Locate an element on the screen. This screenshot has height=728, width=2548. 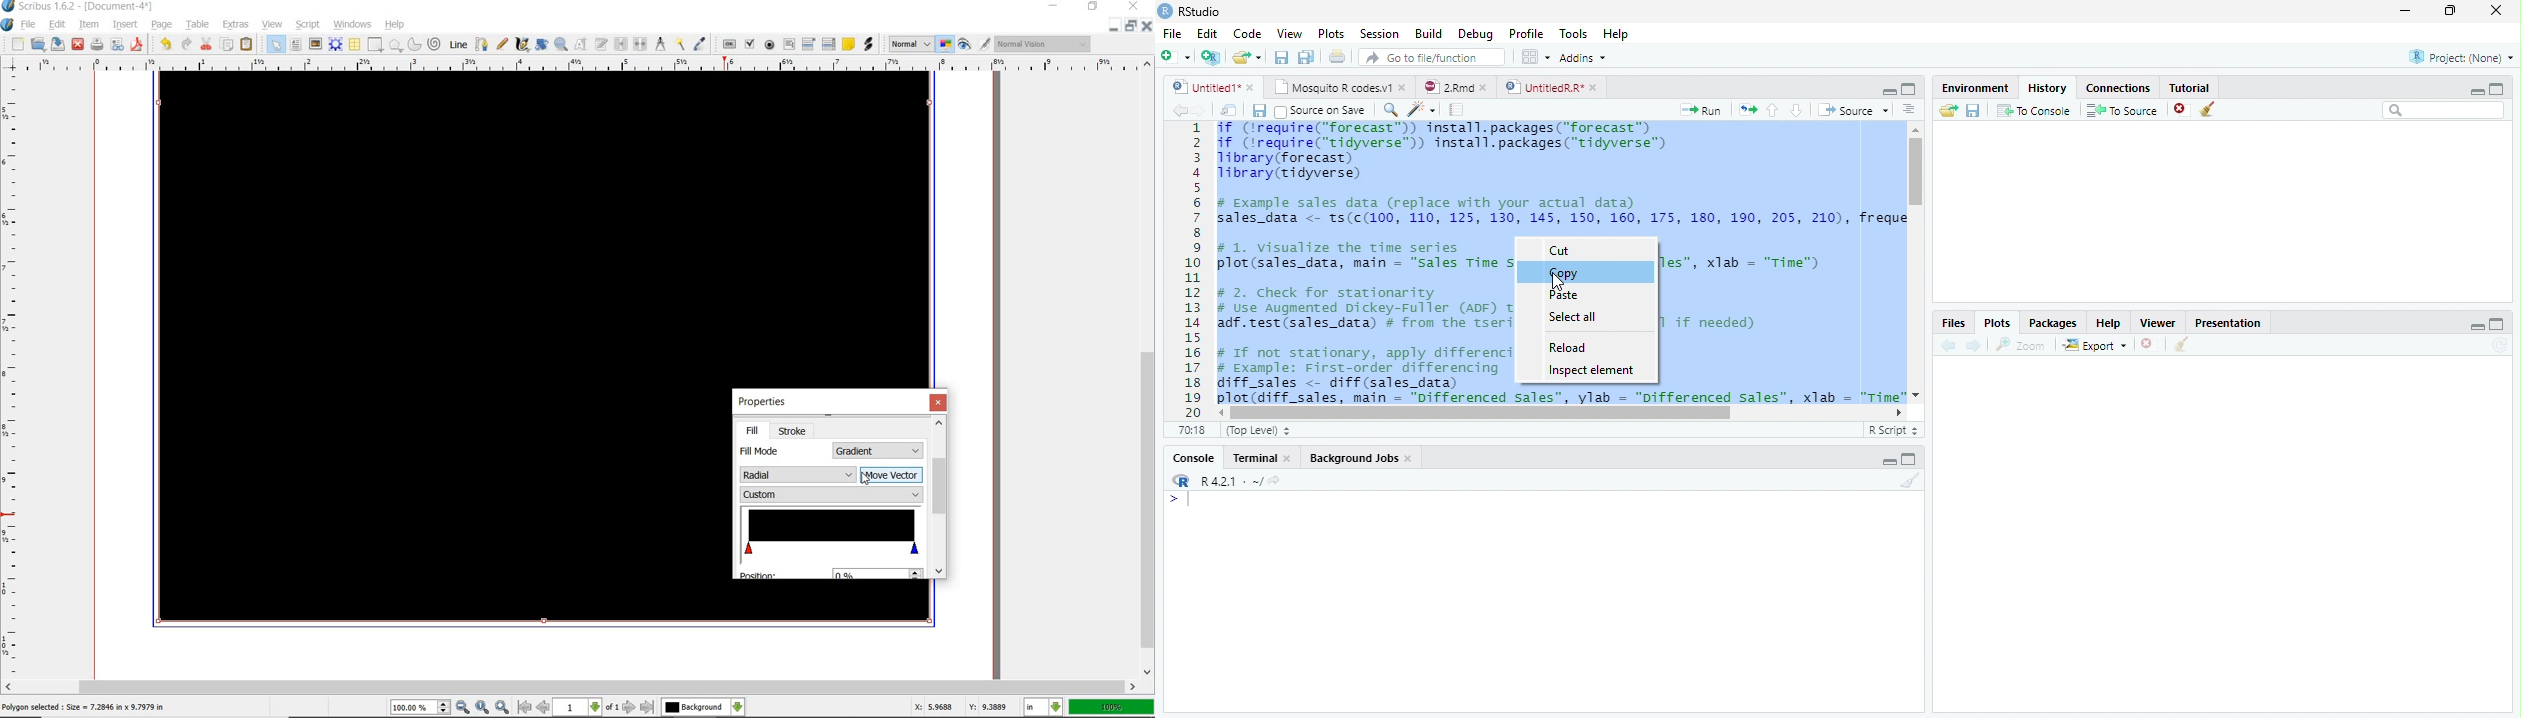
toggle color management is located at coordinates (946, 45).